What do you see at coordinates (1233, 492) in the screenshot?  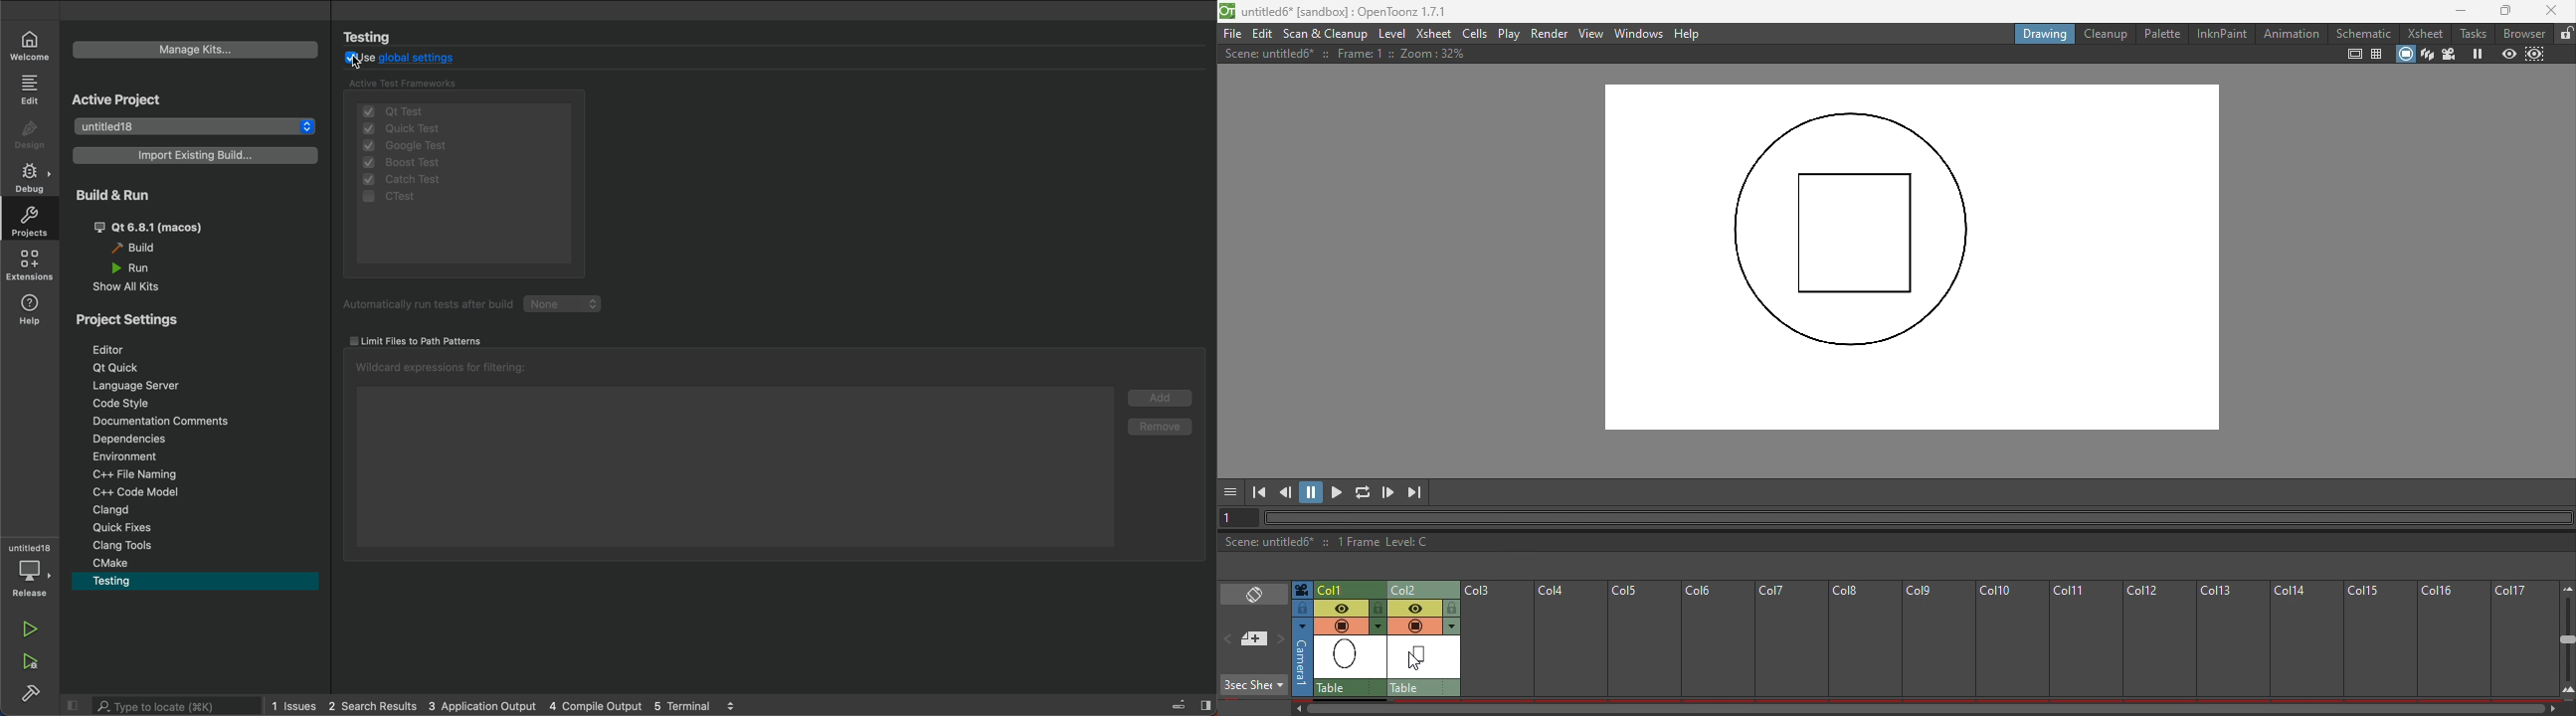 I see `GUI show/hide` at bounding box center [1233, 492].